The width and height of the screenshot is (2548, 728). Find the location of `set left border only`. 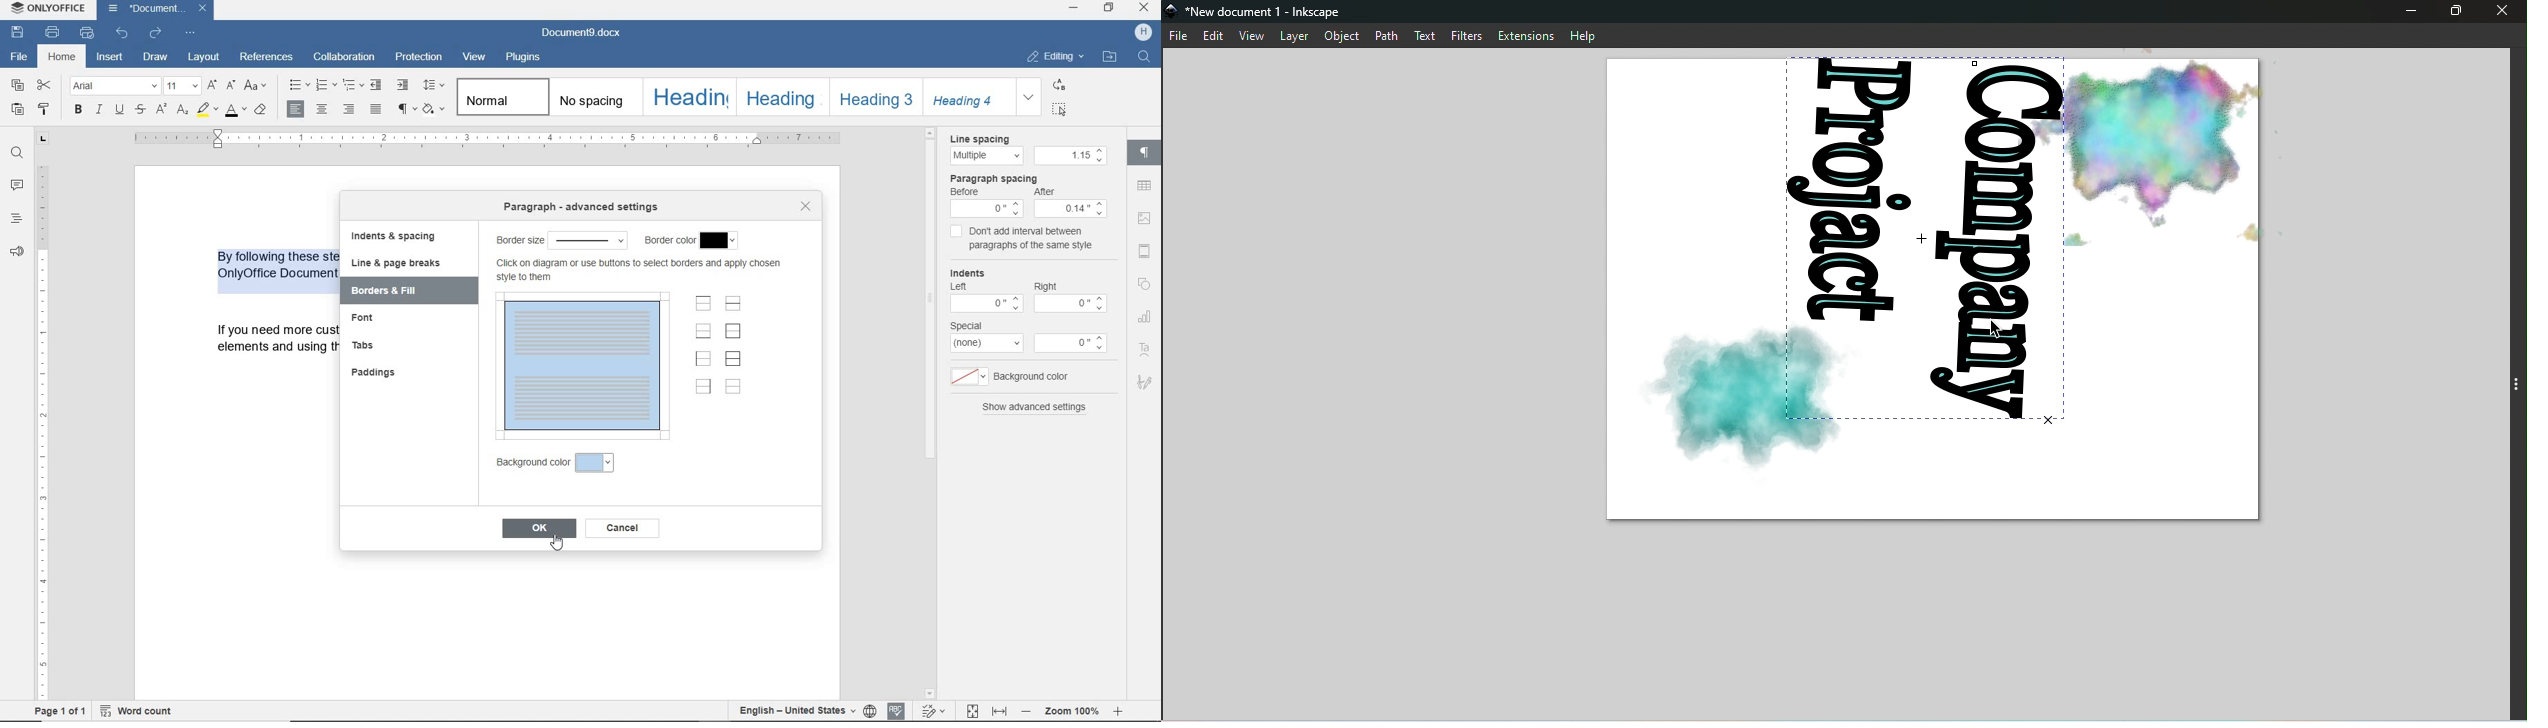

set left border only is located at coordinates (703, 360).